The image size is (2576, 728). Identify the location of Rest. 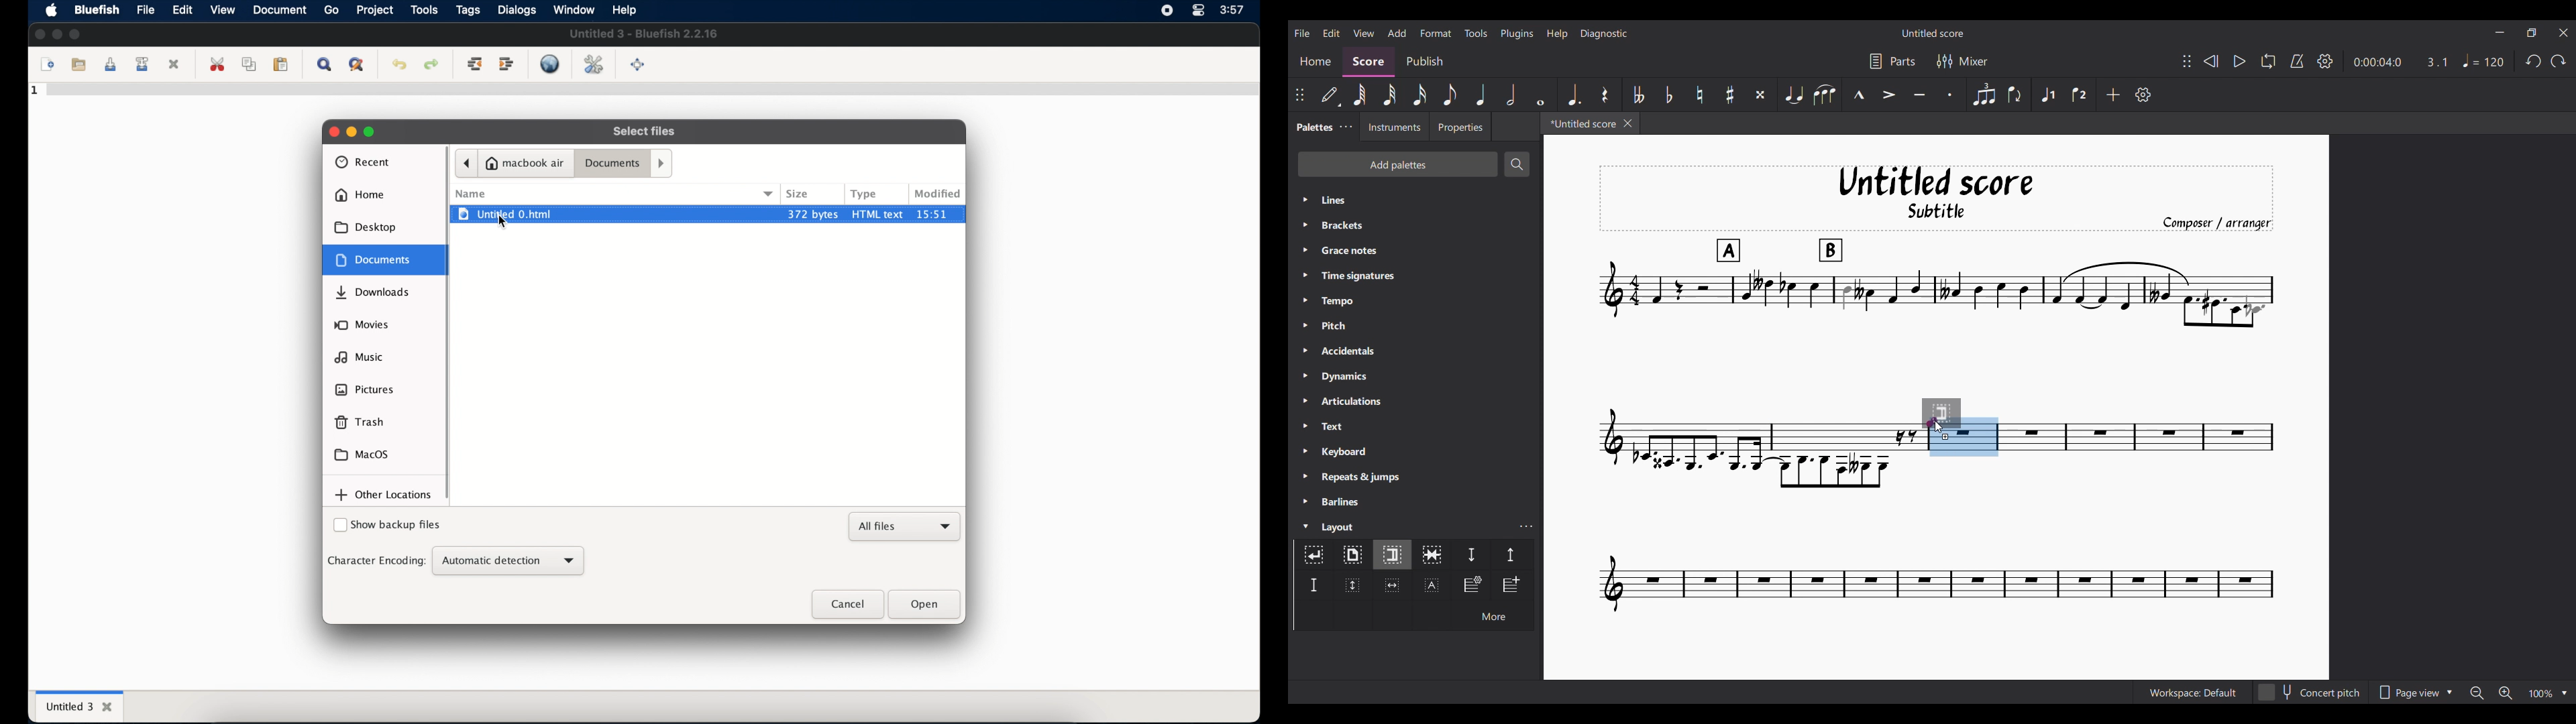
(1605, 95).